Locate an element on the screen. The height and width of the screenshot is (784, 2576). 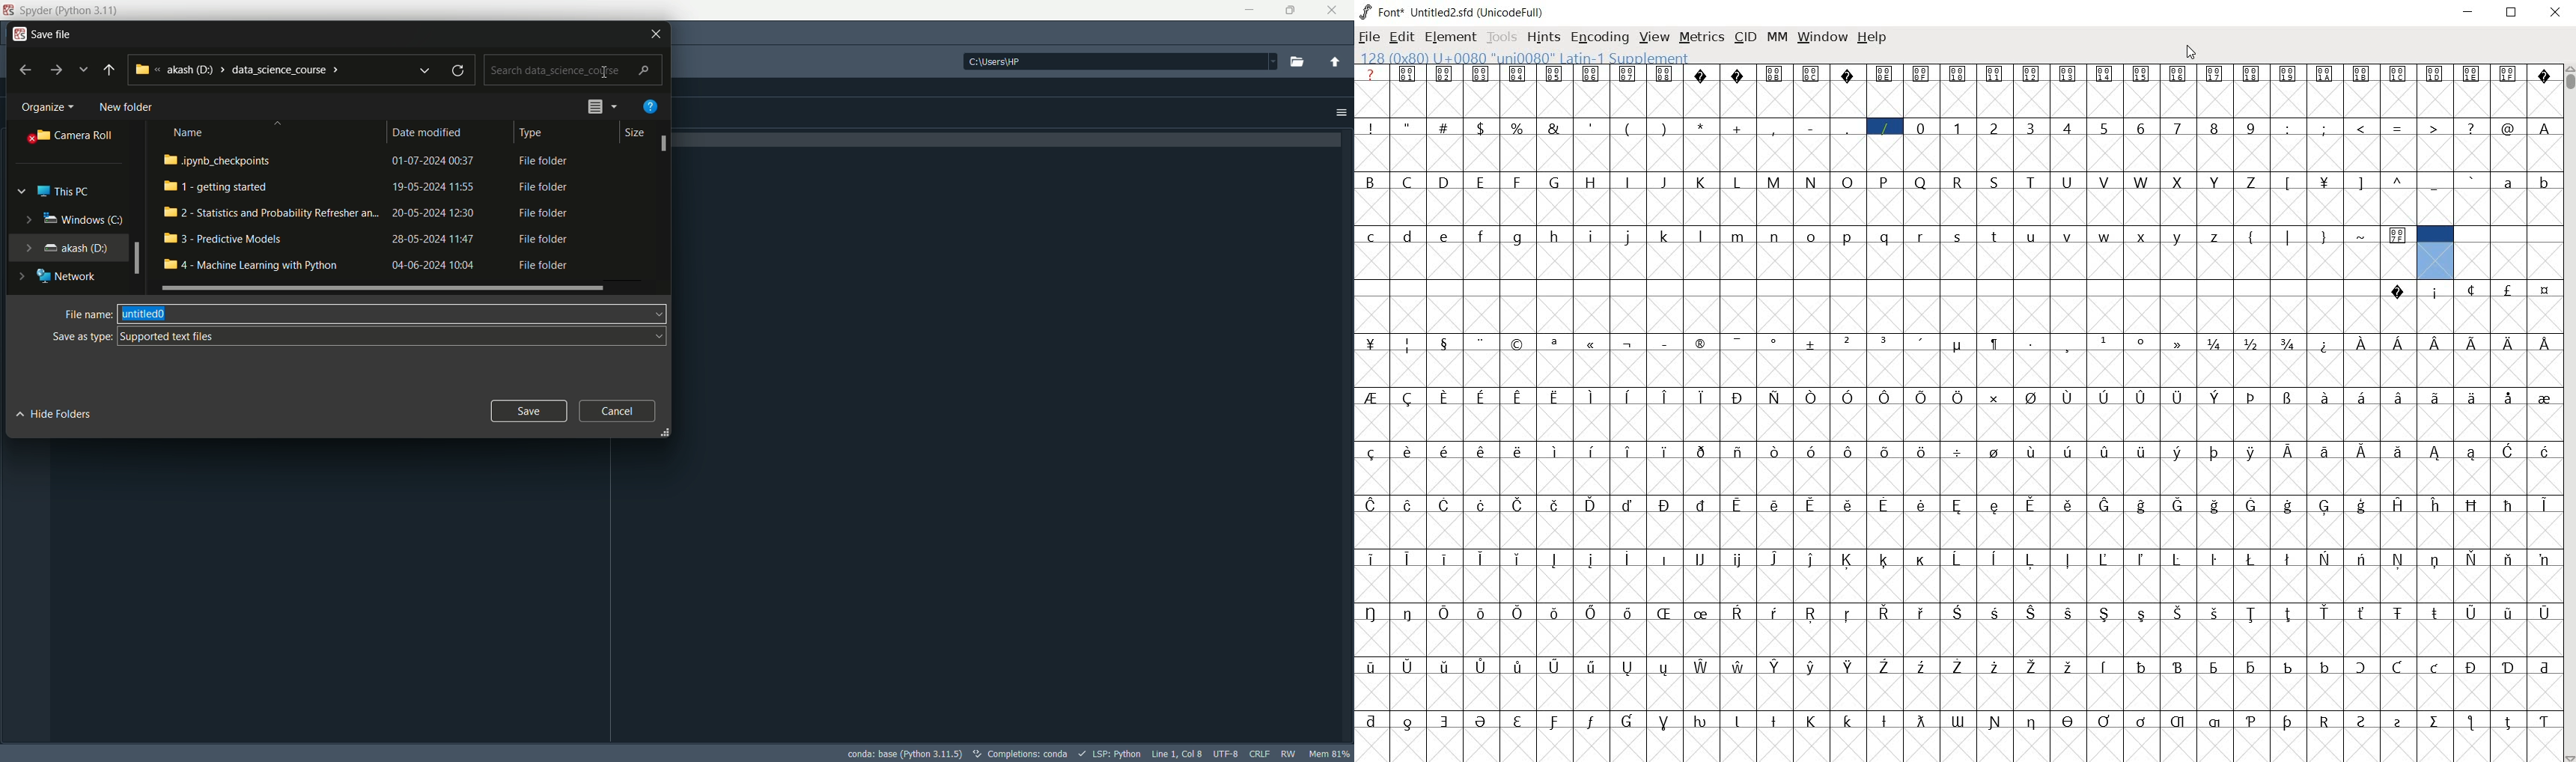
Symbol is located at coordinates (1369, 667).